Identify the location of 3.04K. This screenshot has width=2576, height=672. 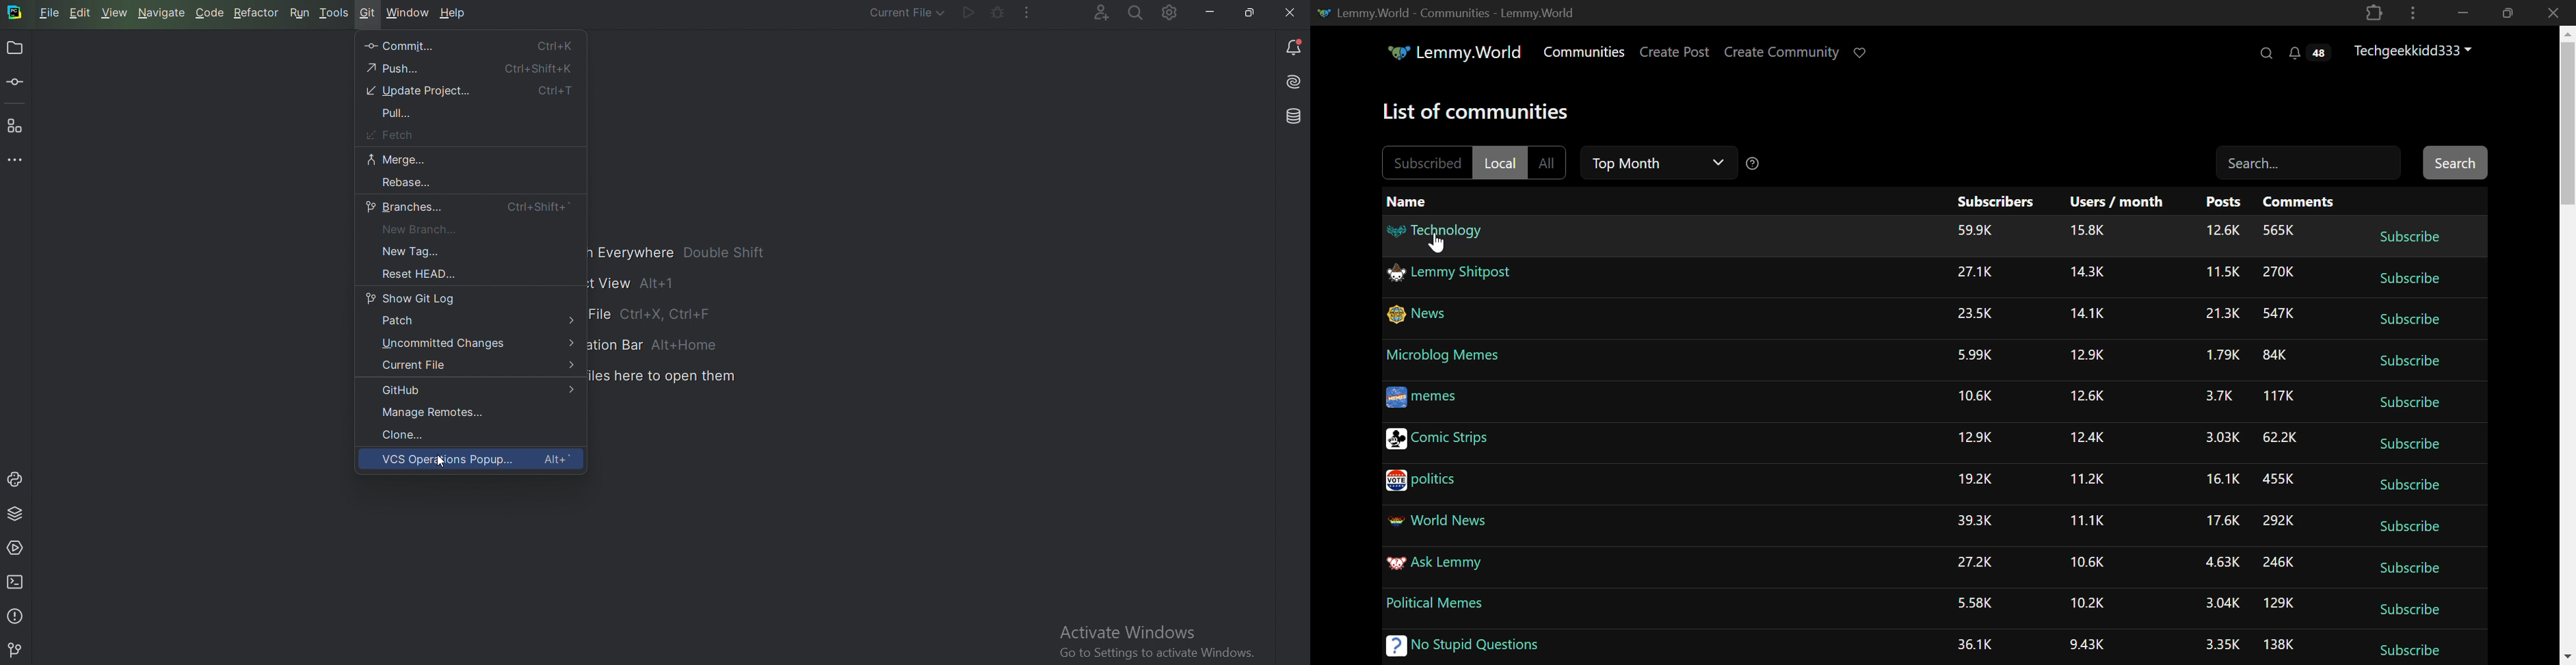
(2222, 603).